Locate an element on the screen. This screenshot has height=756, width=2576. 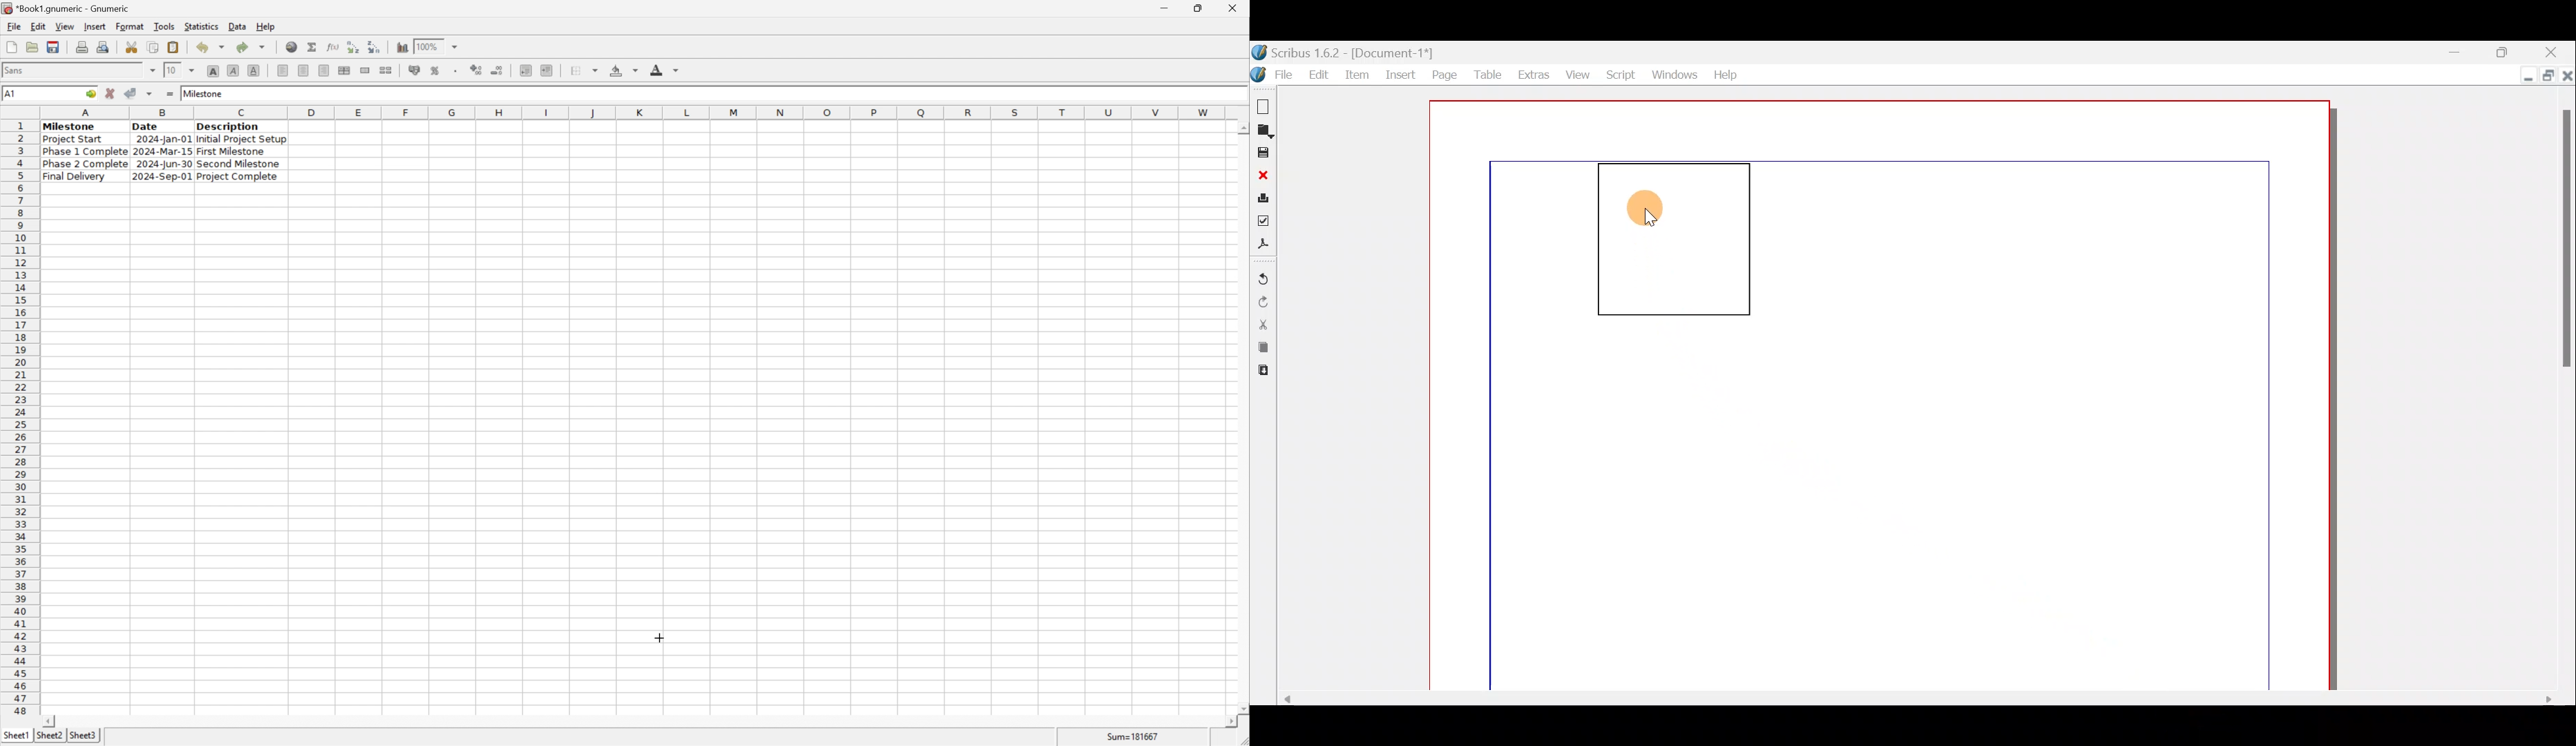
Minimise is located at coordinates (2524, 76).